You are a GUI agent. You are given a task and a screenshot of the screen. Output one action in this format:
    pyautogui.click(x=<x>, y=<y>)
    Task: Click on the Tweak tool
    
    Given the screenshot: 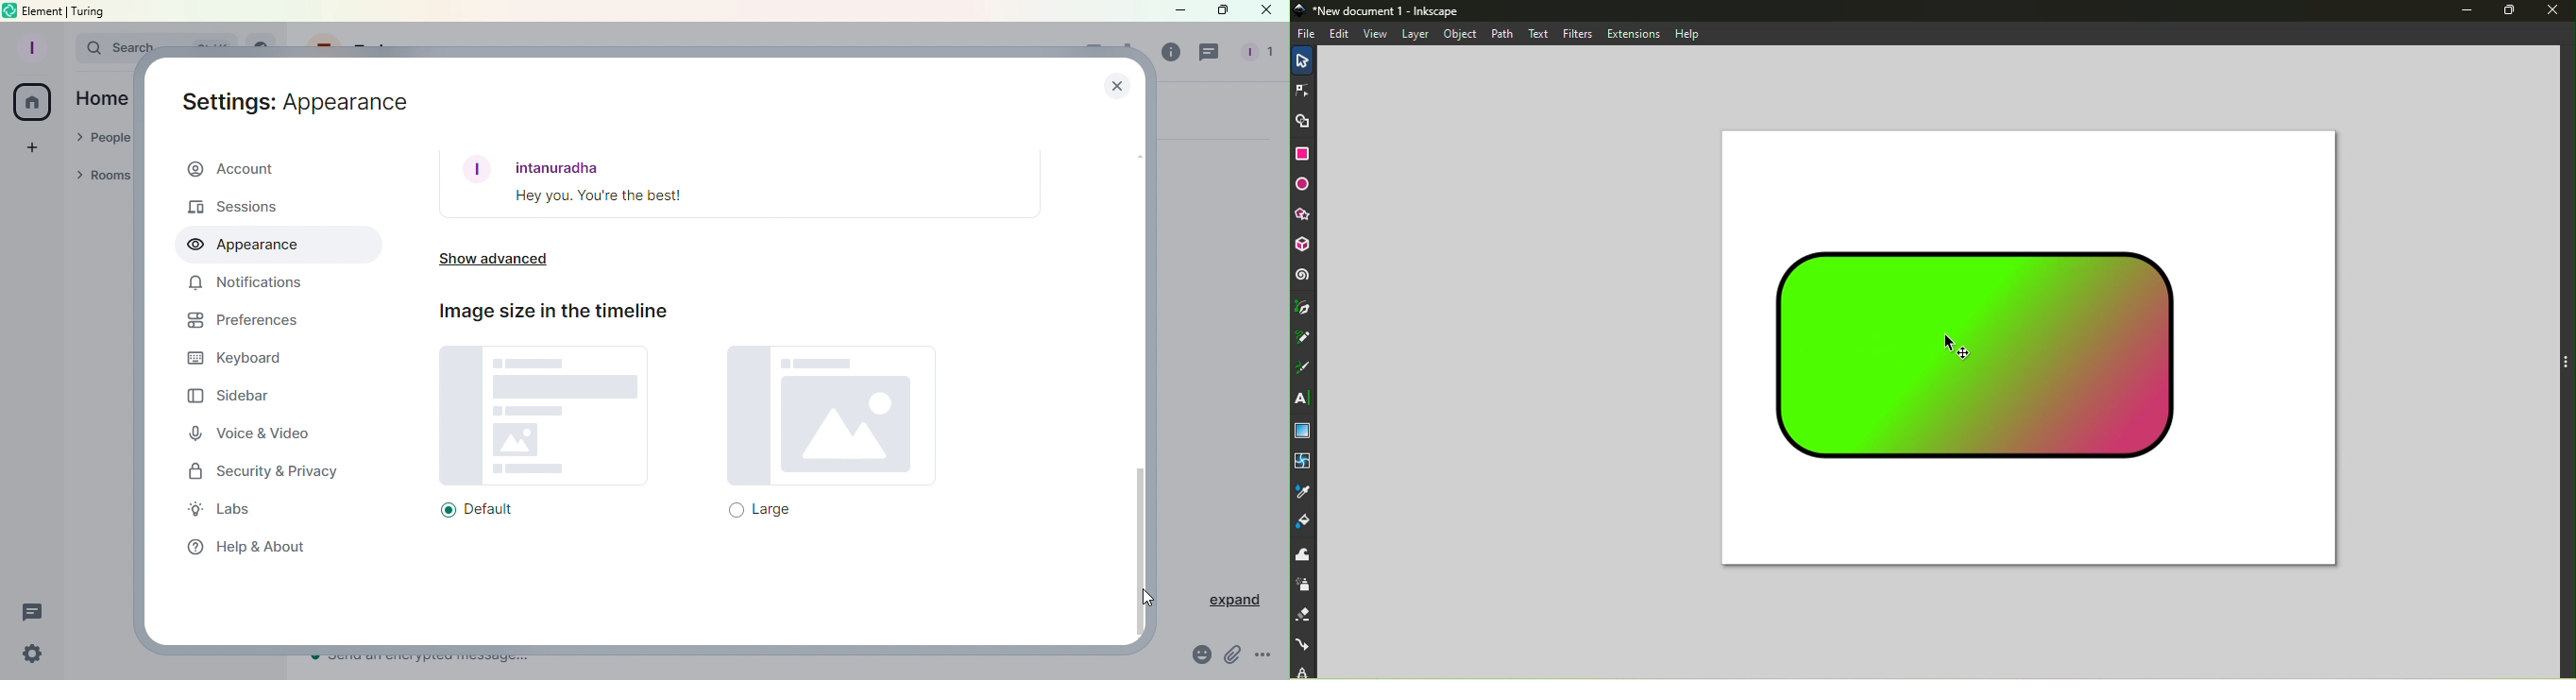 What is the action you would take?
    pyautogui.click(x=1302, y=555)
    